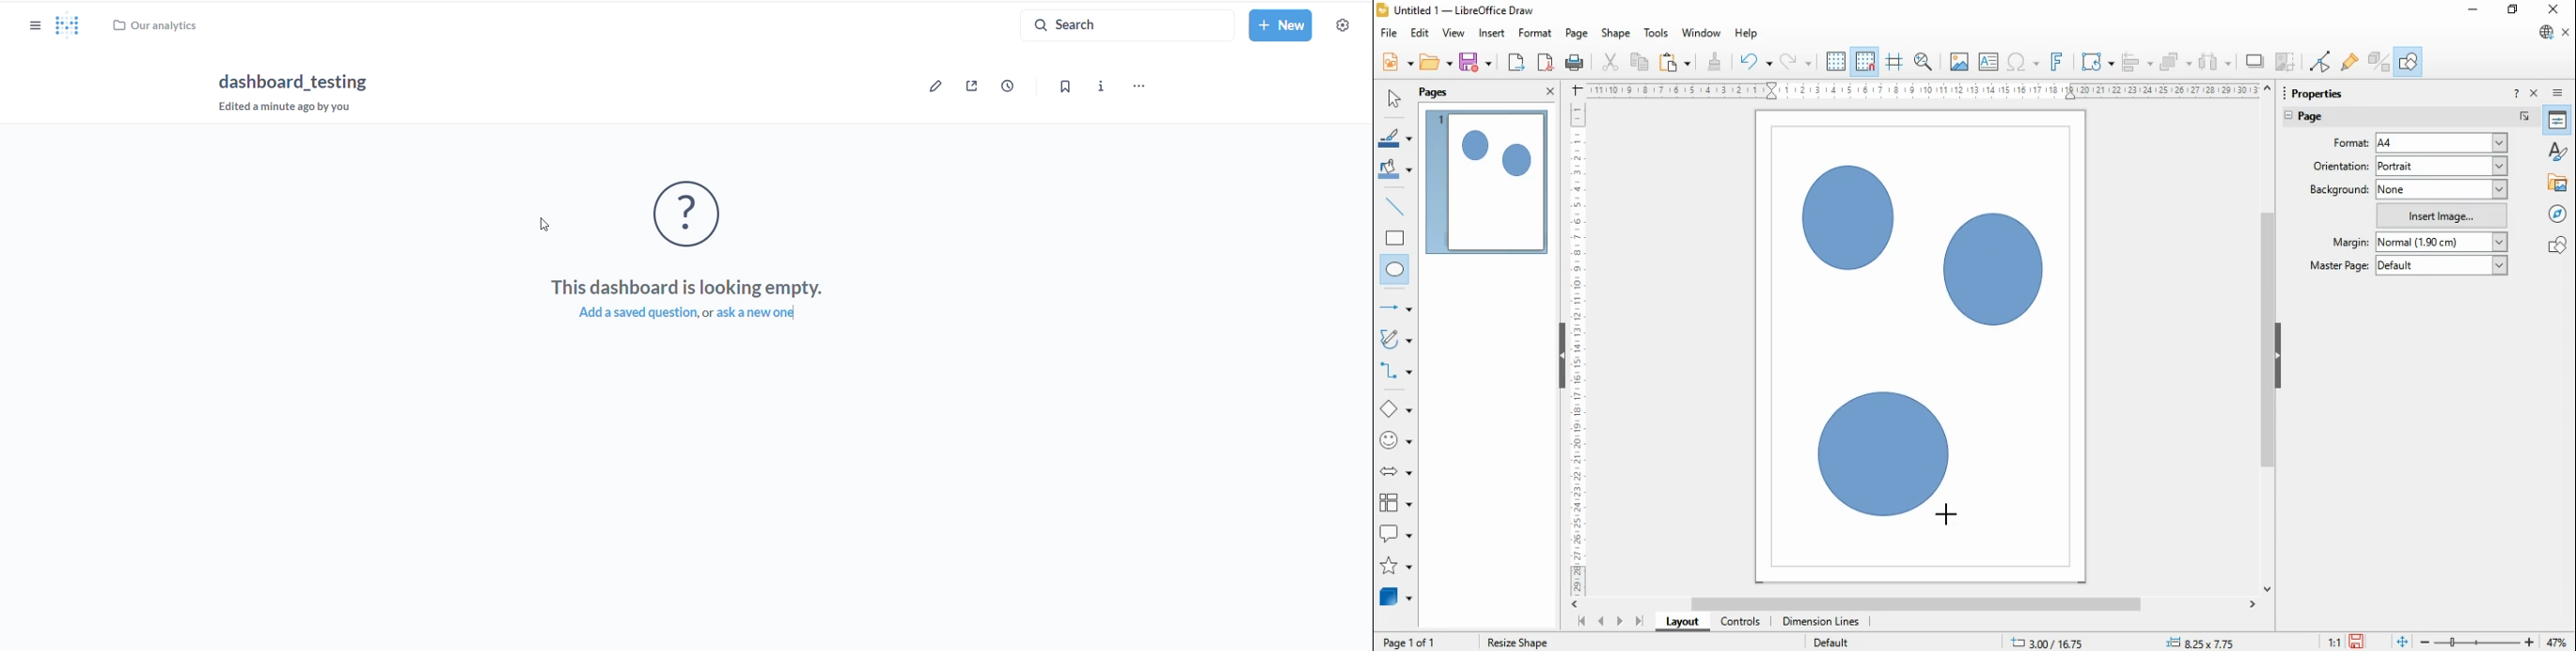 The height and width of the screenshot is (672, 2576). What do you see at coordinates (1835, 62) in the screenshot?
I see `display grid` at bounding box center [1835, 62].